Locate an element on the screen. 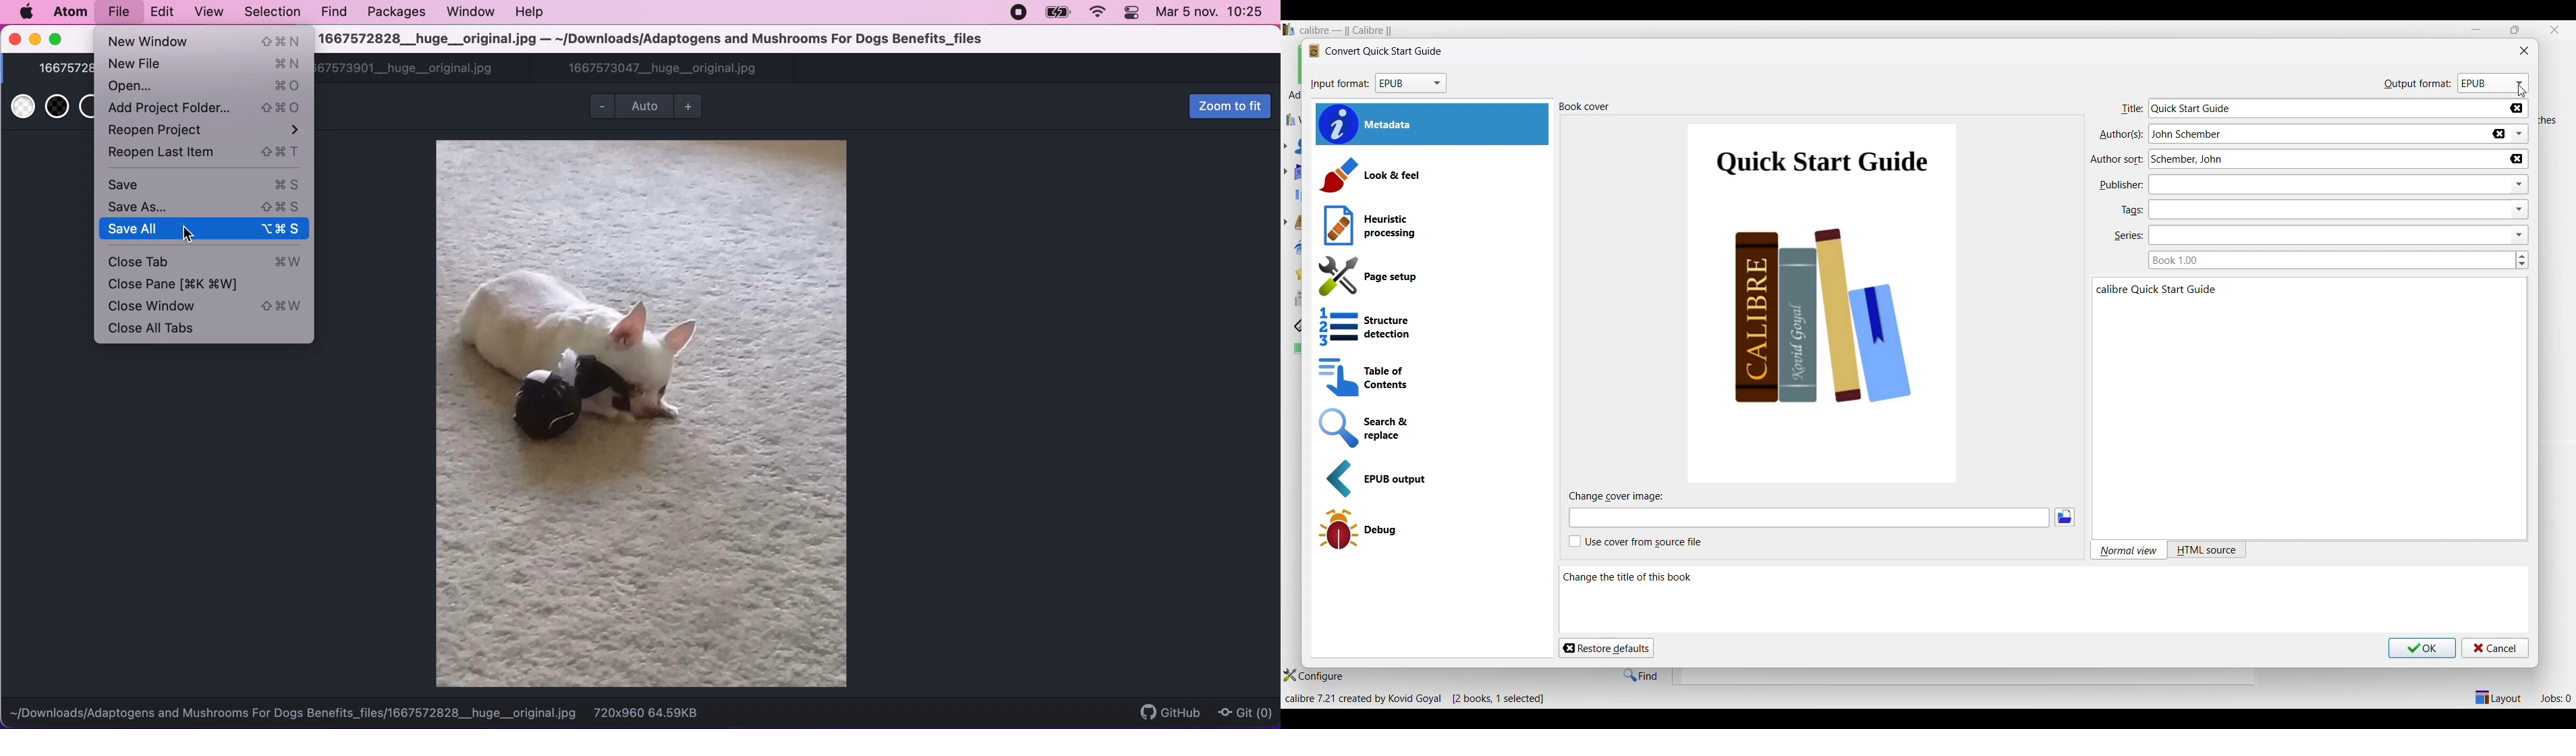 This screenshot has height=756, width=2576. series is located at coordinates (2128, 238).